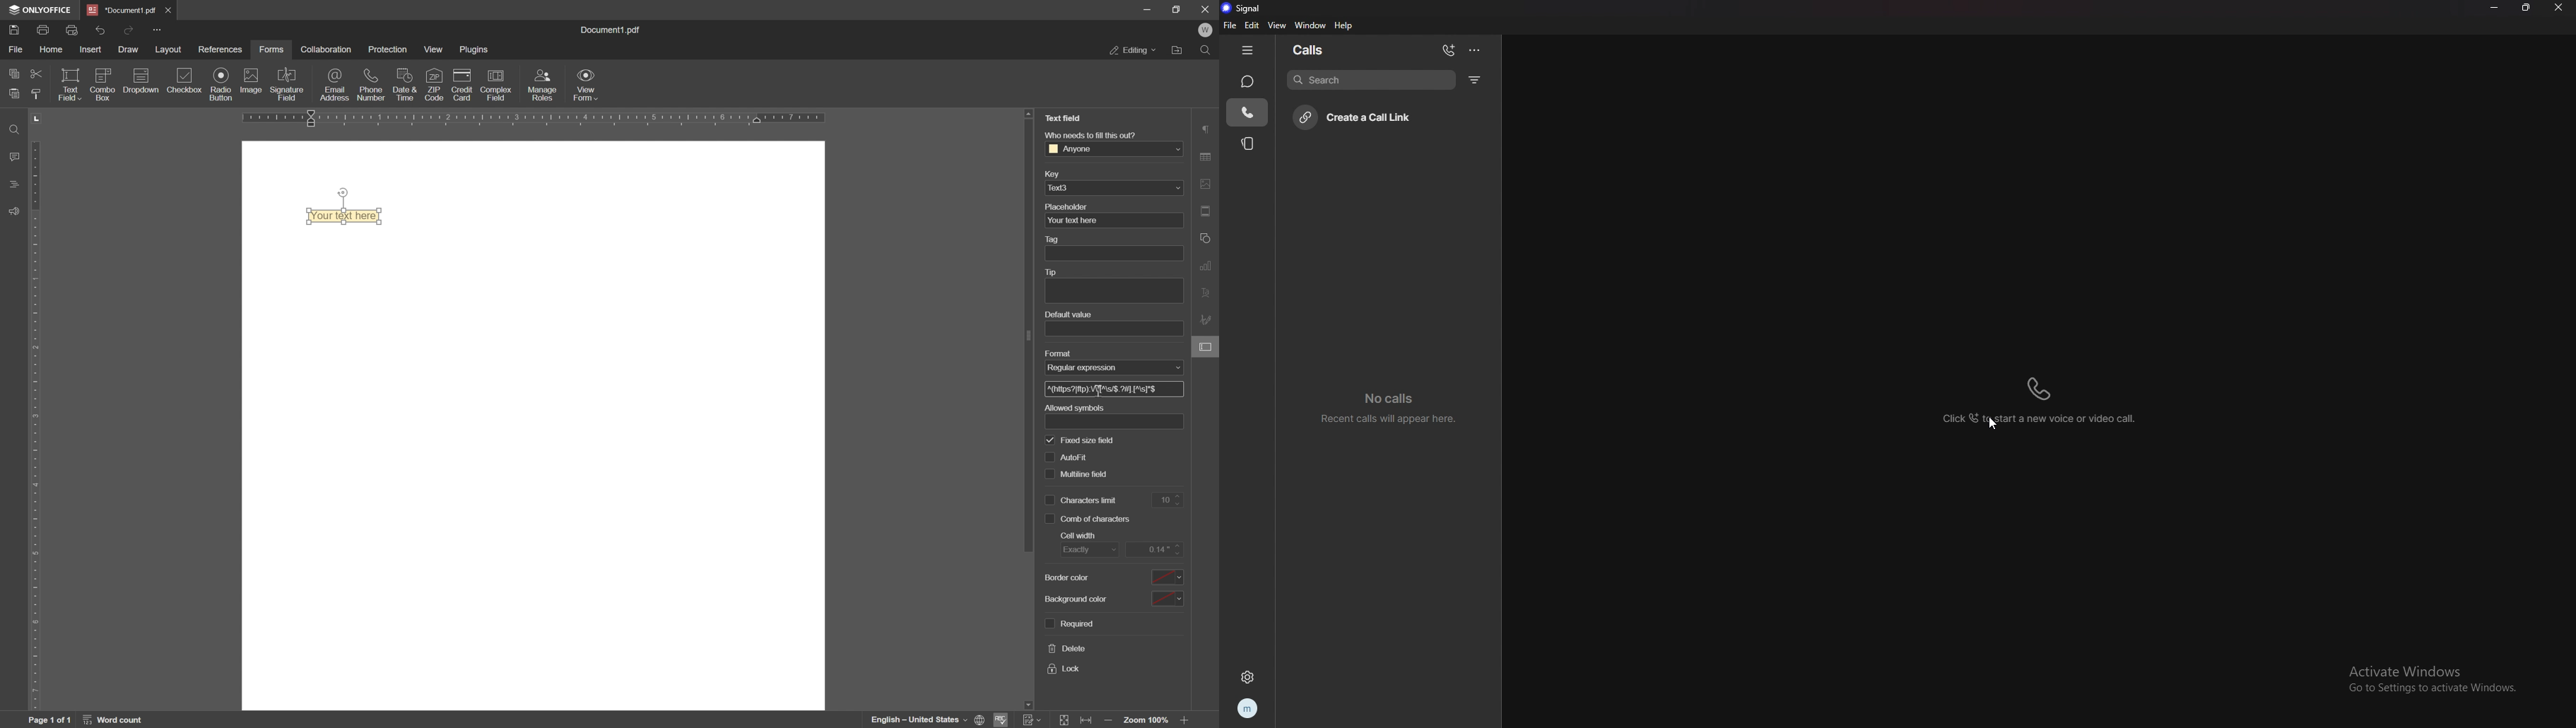  I want to click on tag textbox, so click(1119, 253).